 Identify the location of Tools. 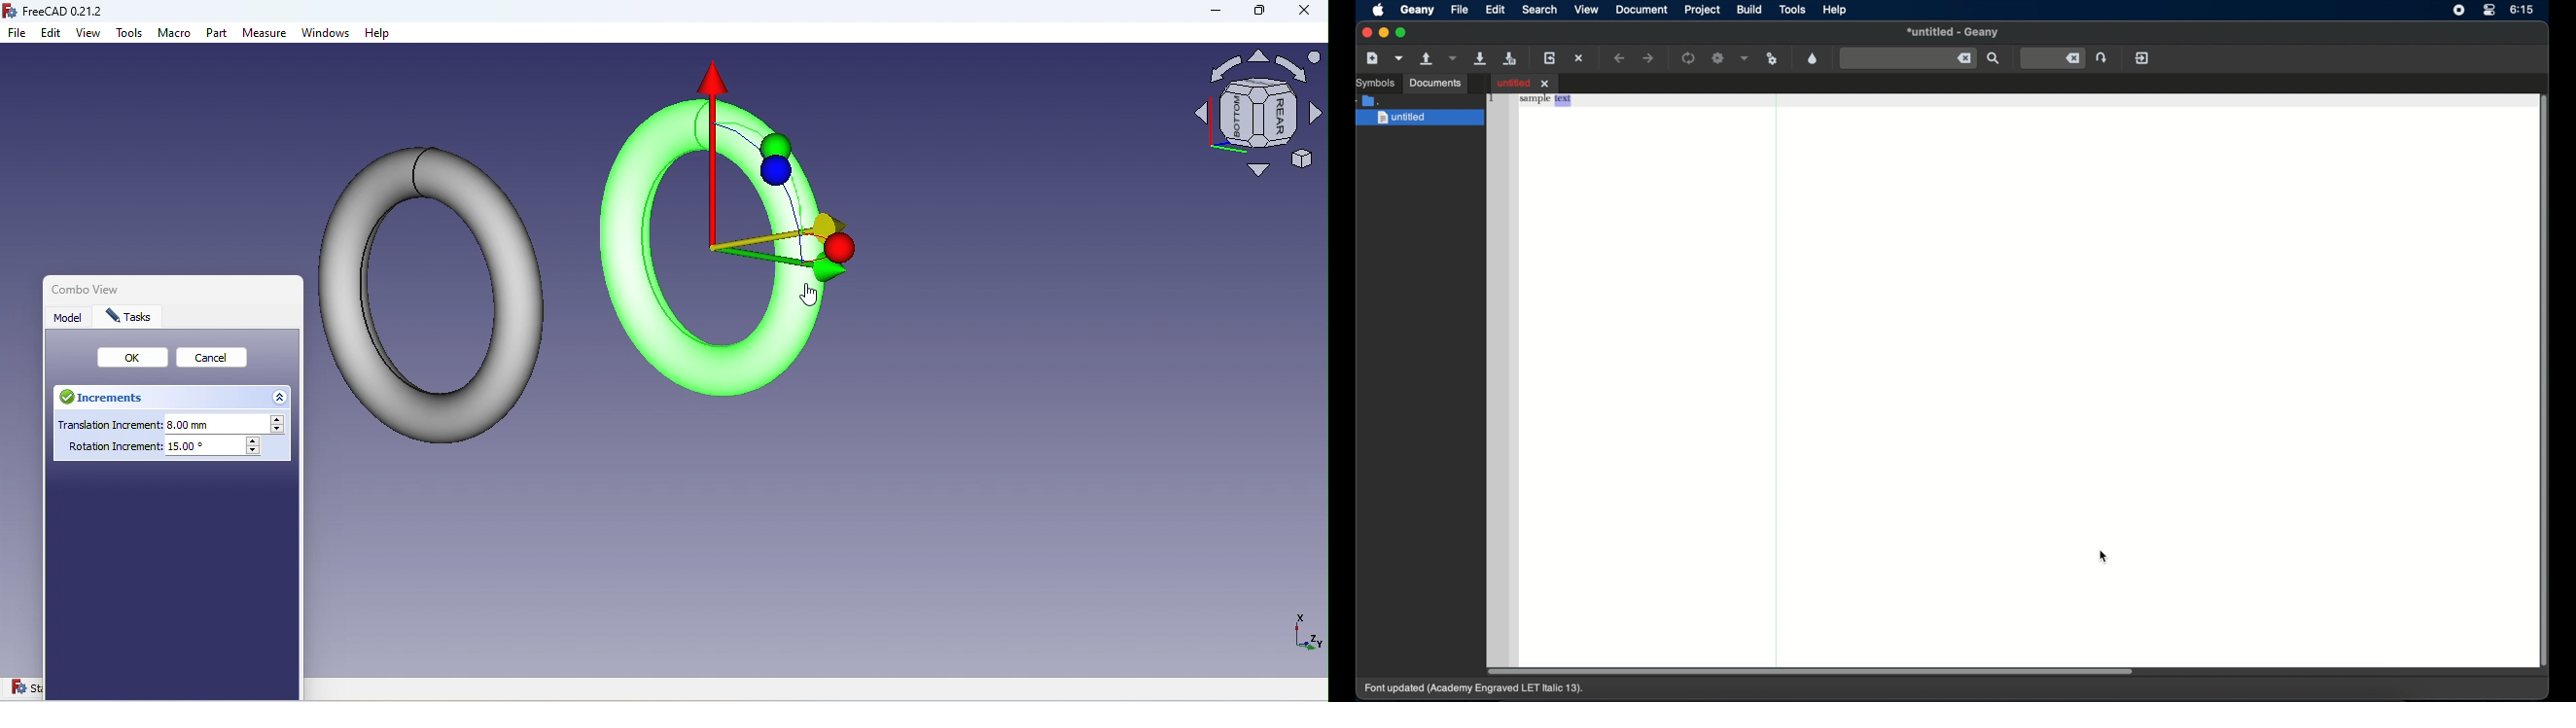
(130, 37).